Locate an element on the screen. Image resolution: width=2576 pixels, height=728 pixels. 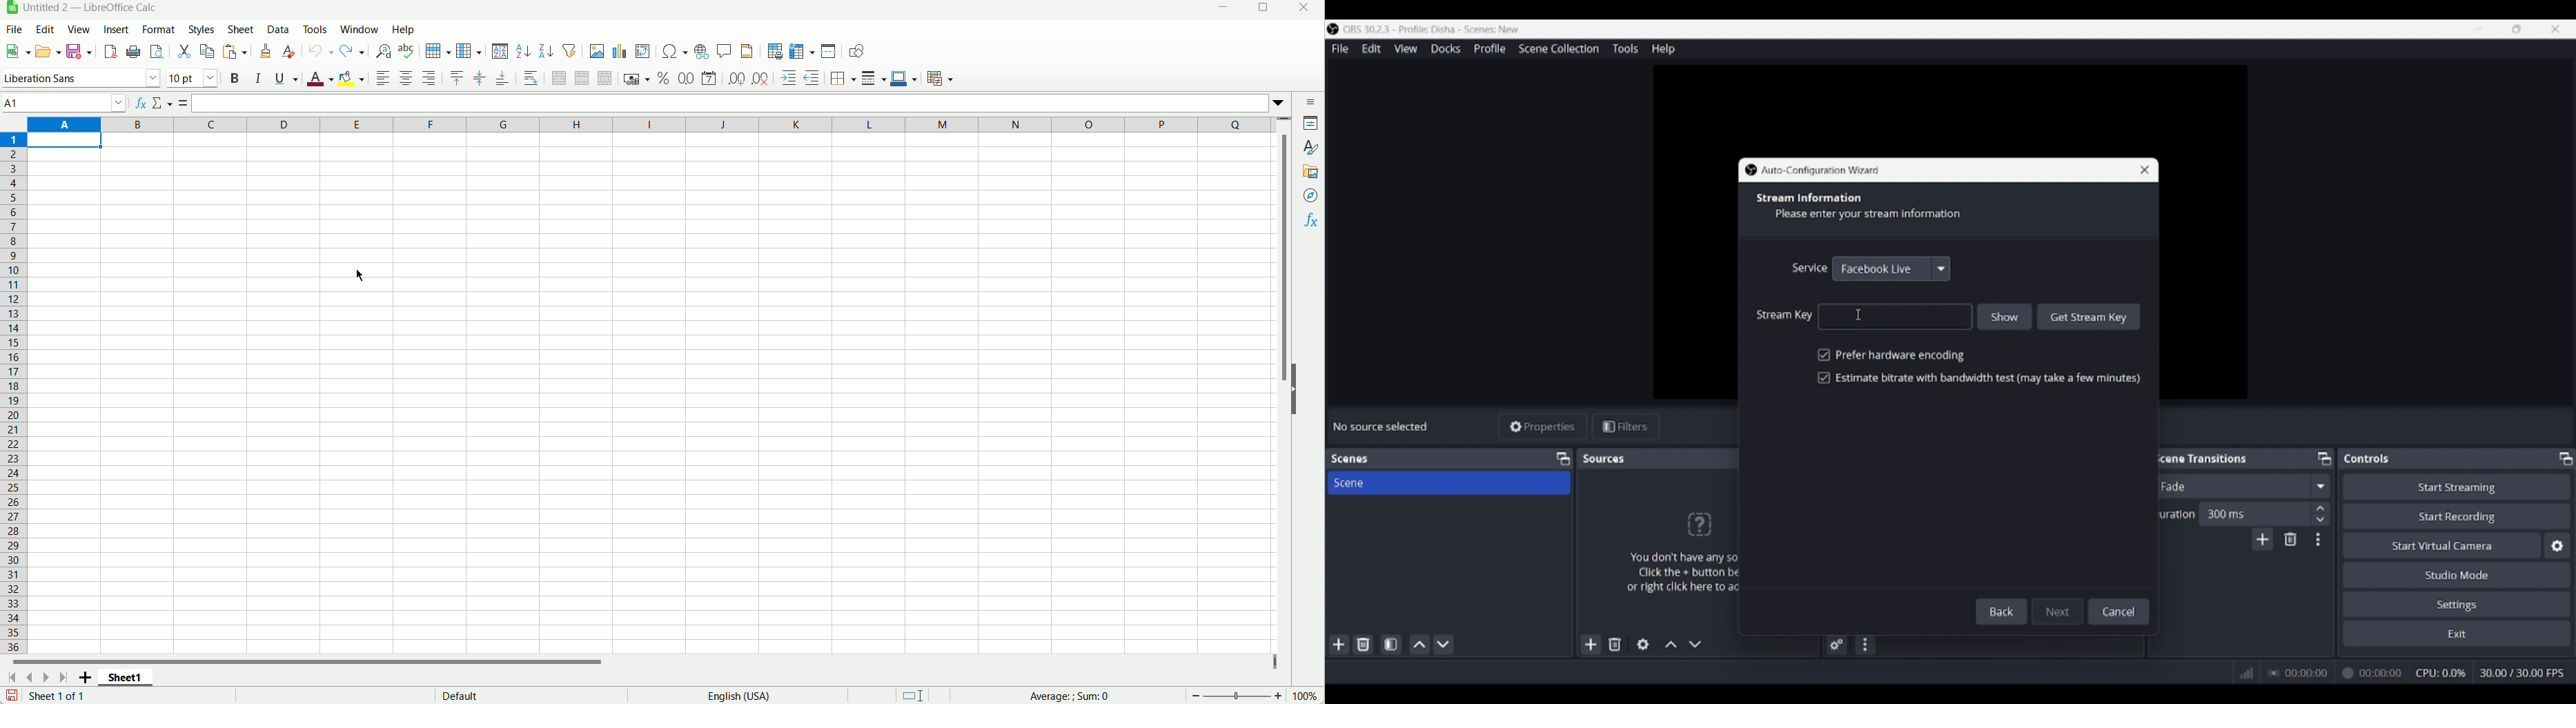
Back is located at coordinates (2004, 611).